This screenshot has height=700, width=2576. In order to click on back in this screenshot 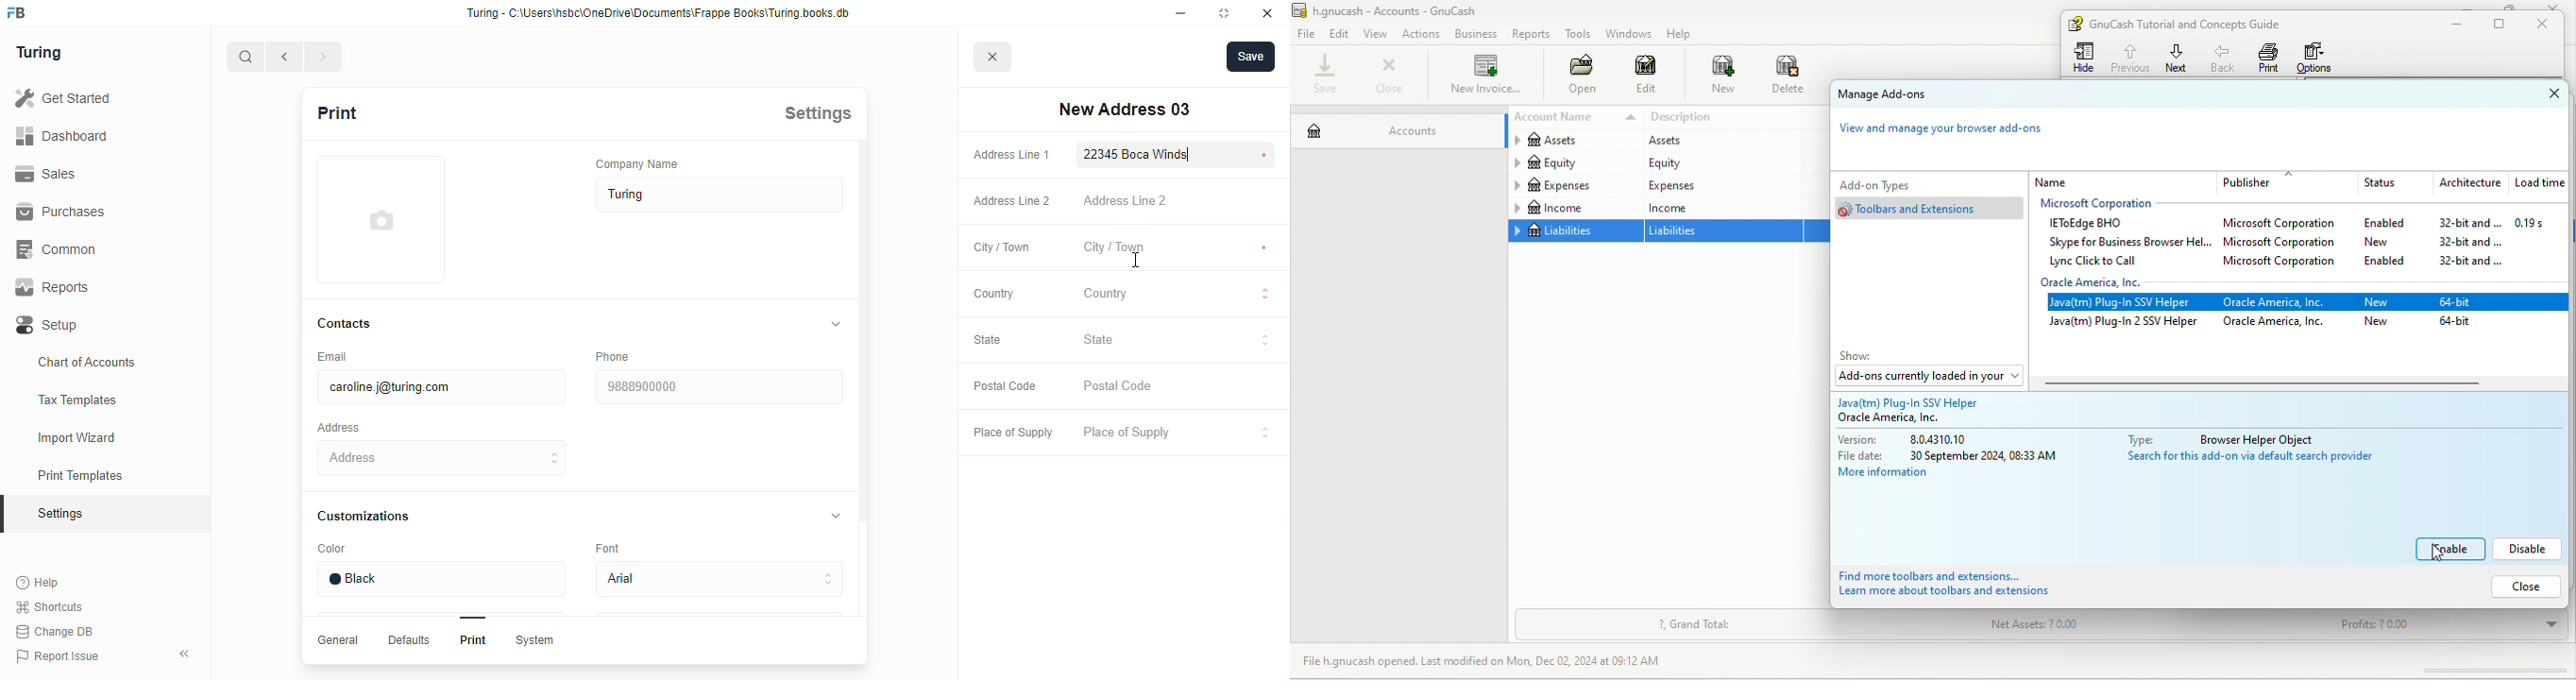, I will do `click(2225, 57)`.